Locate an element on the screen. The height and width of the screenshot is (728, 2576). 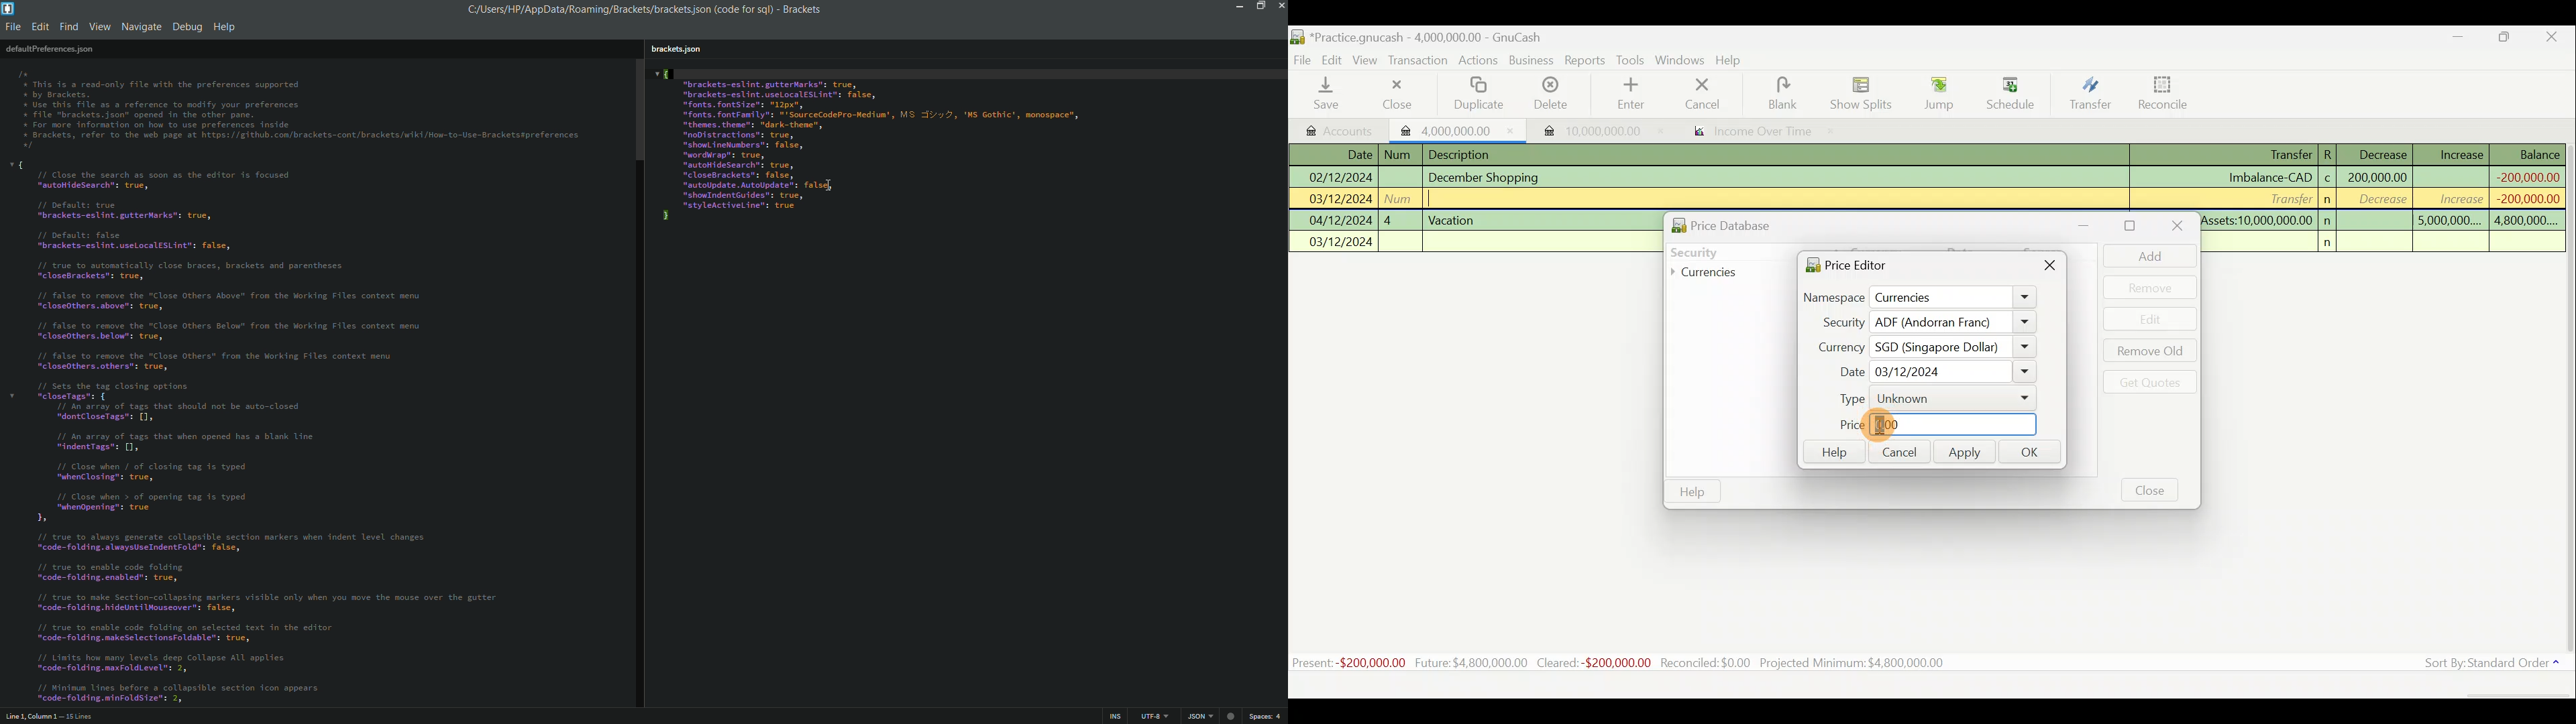
December Shopping is located at coordinates (1490, 178).